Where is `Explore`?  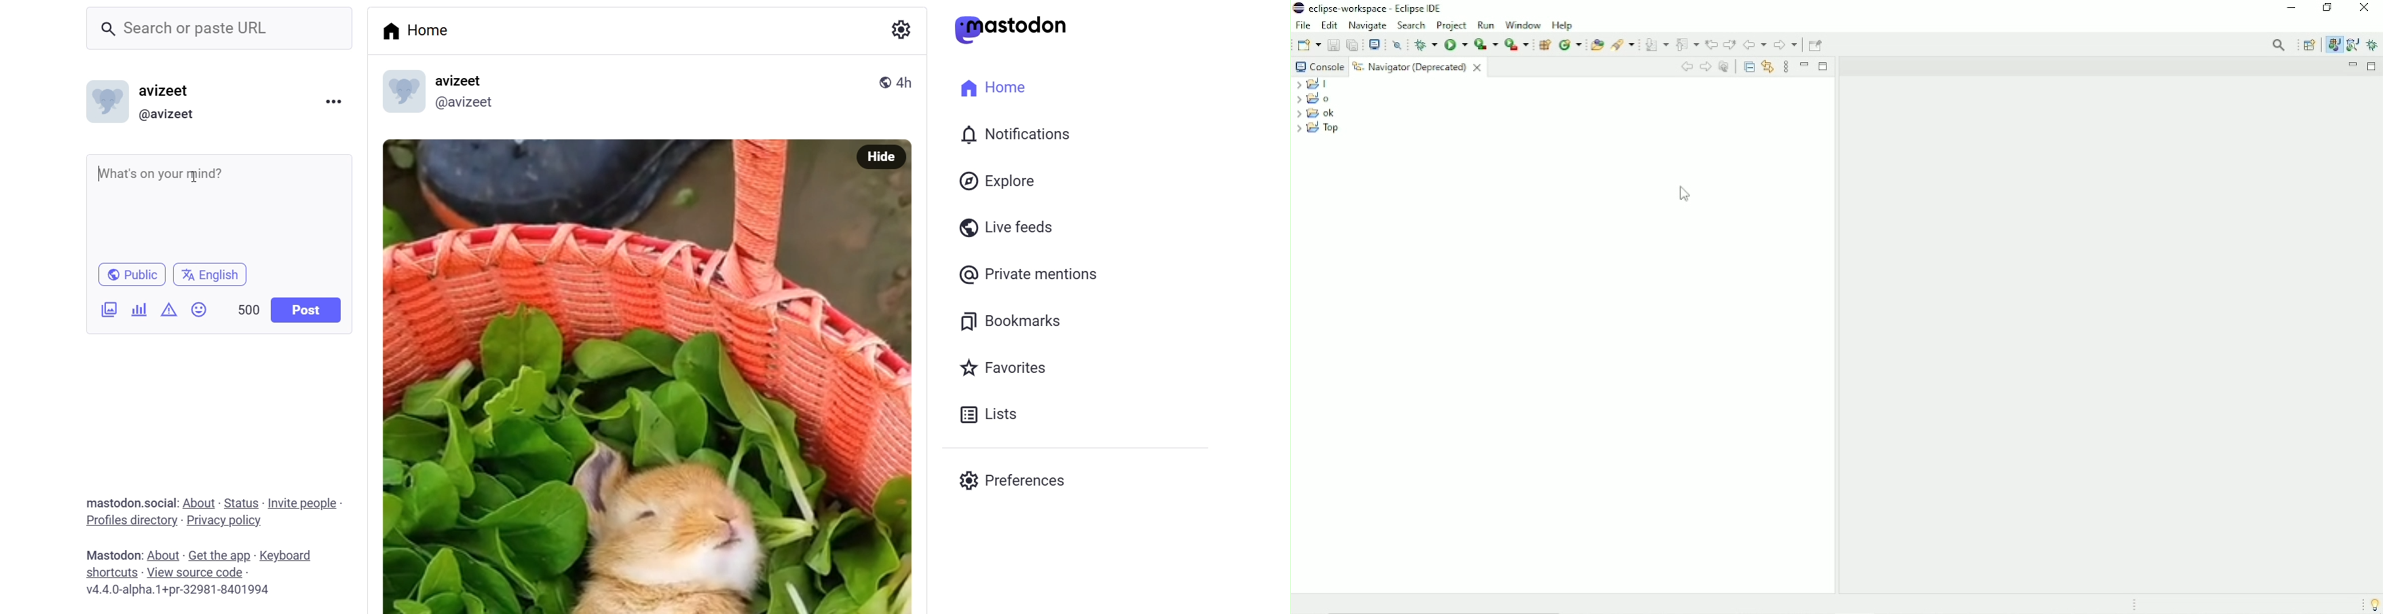 Explore is located at coordinates (998, 180).